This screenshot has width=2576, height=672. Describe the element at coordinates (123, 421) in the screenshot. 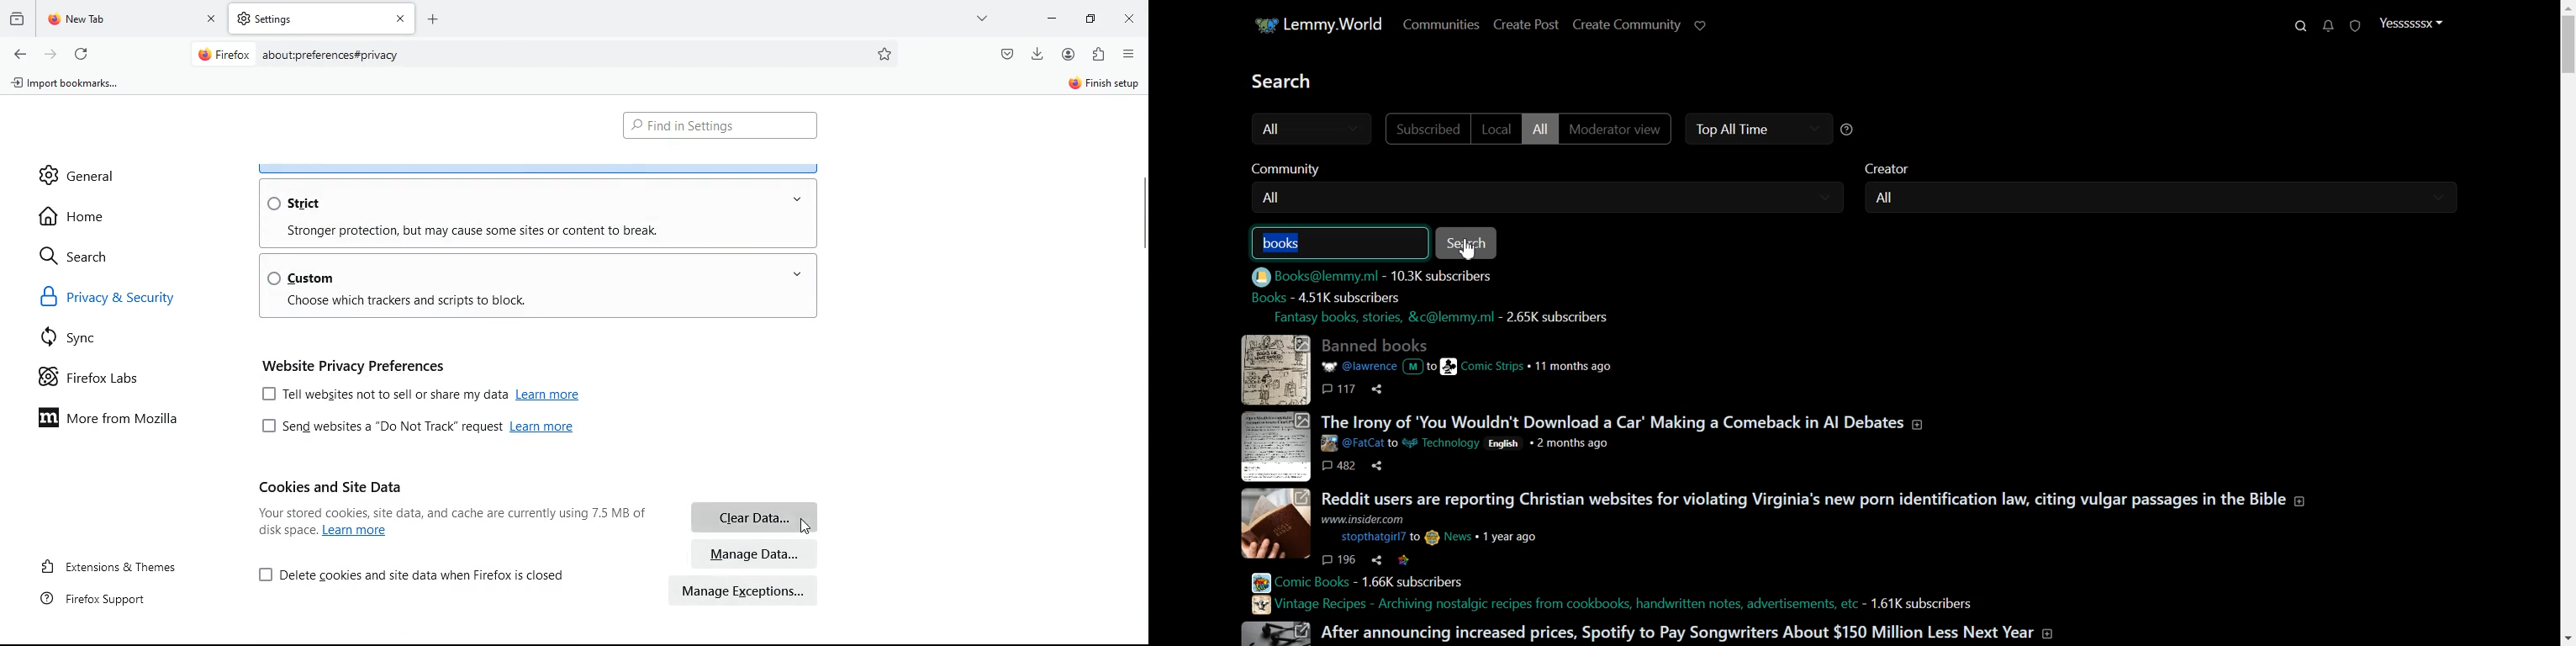

I see `more from mozilla` at that location.